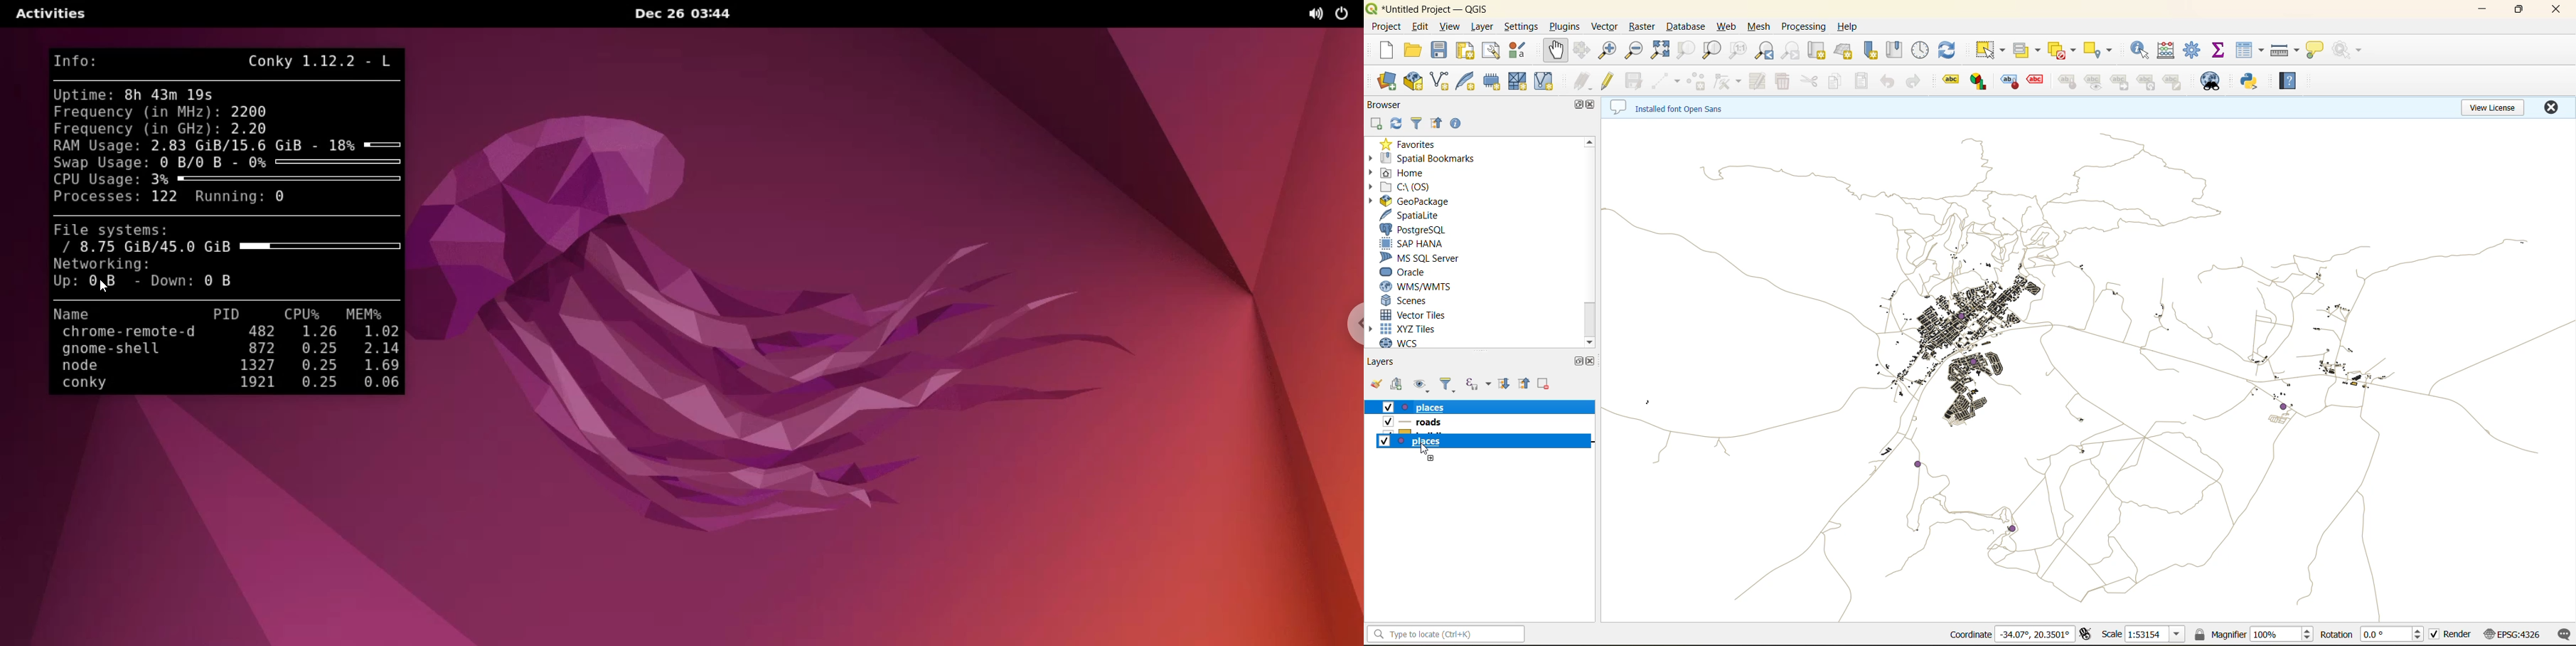 This screenshot has width=2576, height=672. Describe the element at coordinates (2287, 52) in the screenshot. I see `measure line` at that location.